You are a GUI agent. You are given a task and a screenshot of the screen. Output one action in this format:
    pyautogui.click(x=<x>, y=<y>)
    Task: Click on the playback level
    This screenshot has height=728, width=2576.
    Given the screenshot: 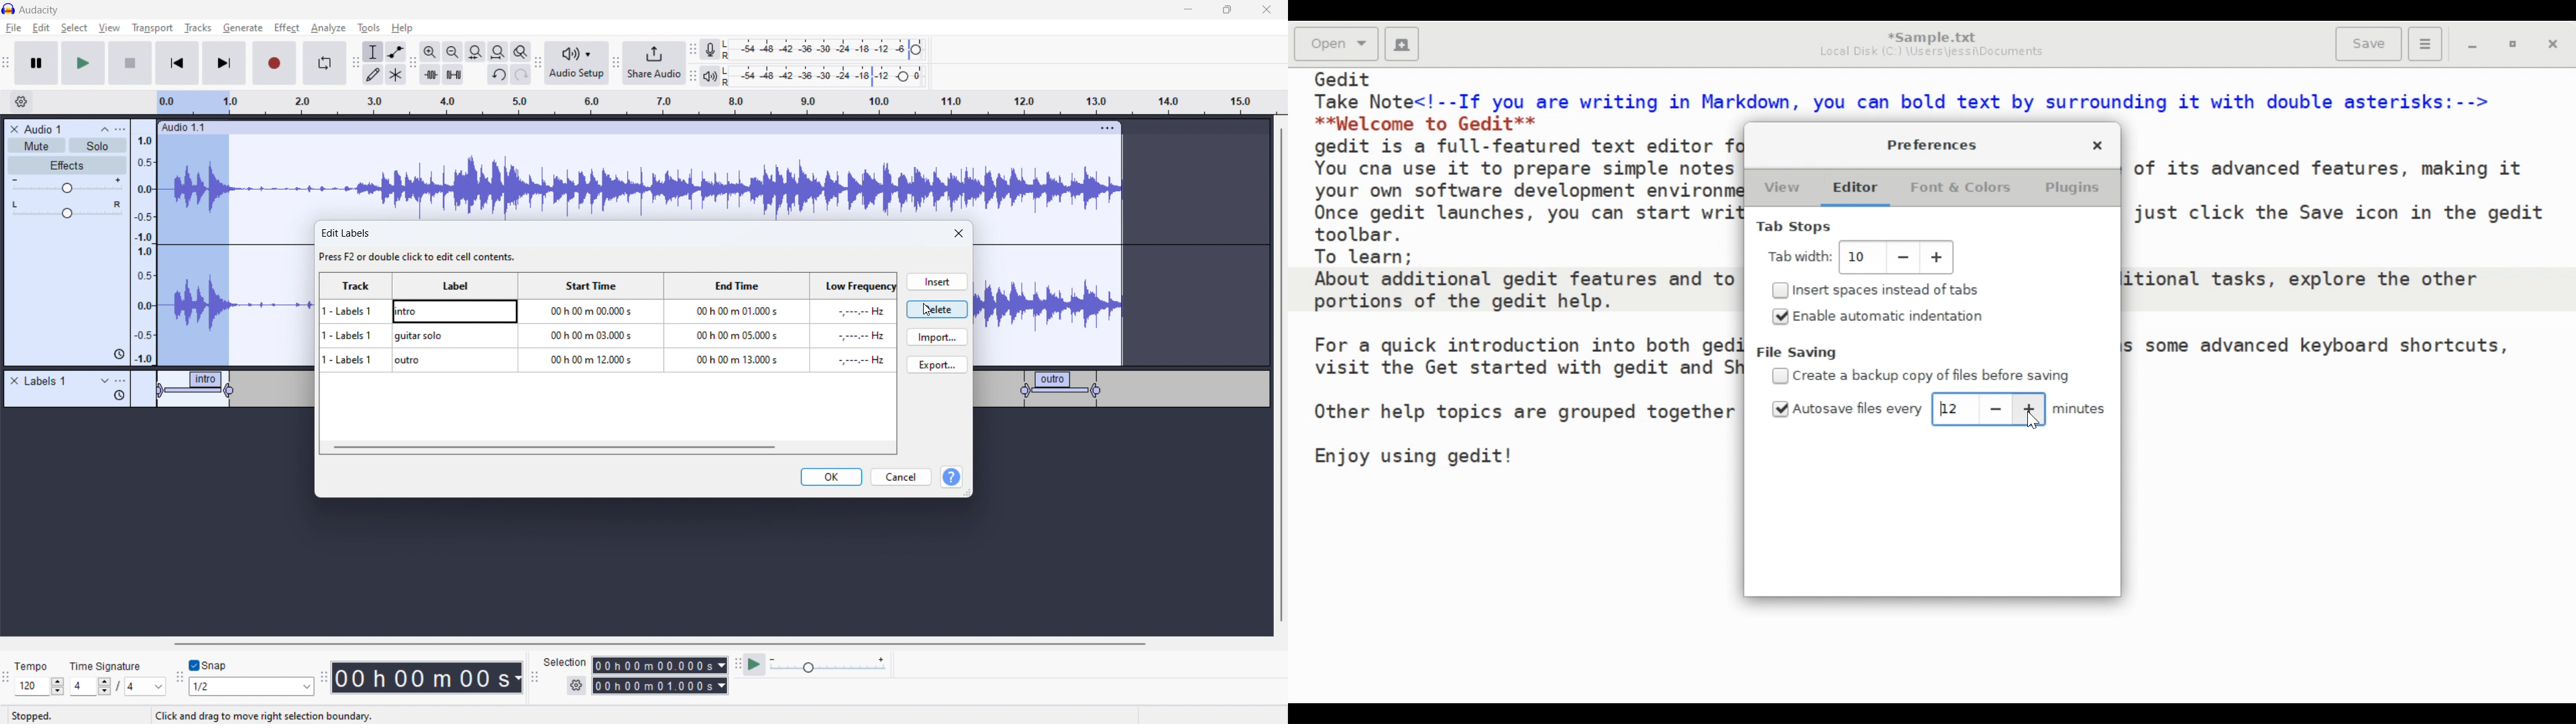 What is the action you would take?
    pyautogui.click(x=833, y=75)
    